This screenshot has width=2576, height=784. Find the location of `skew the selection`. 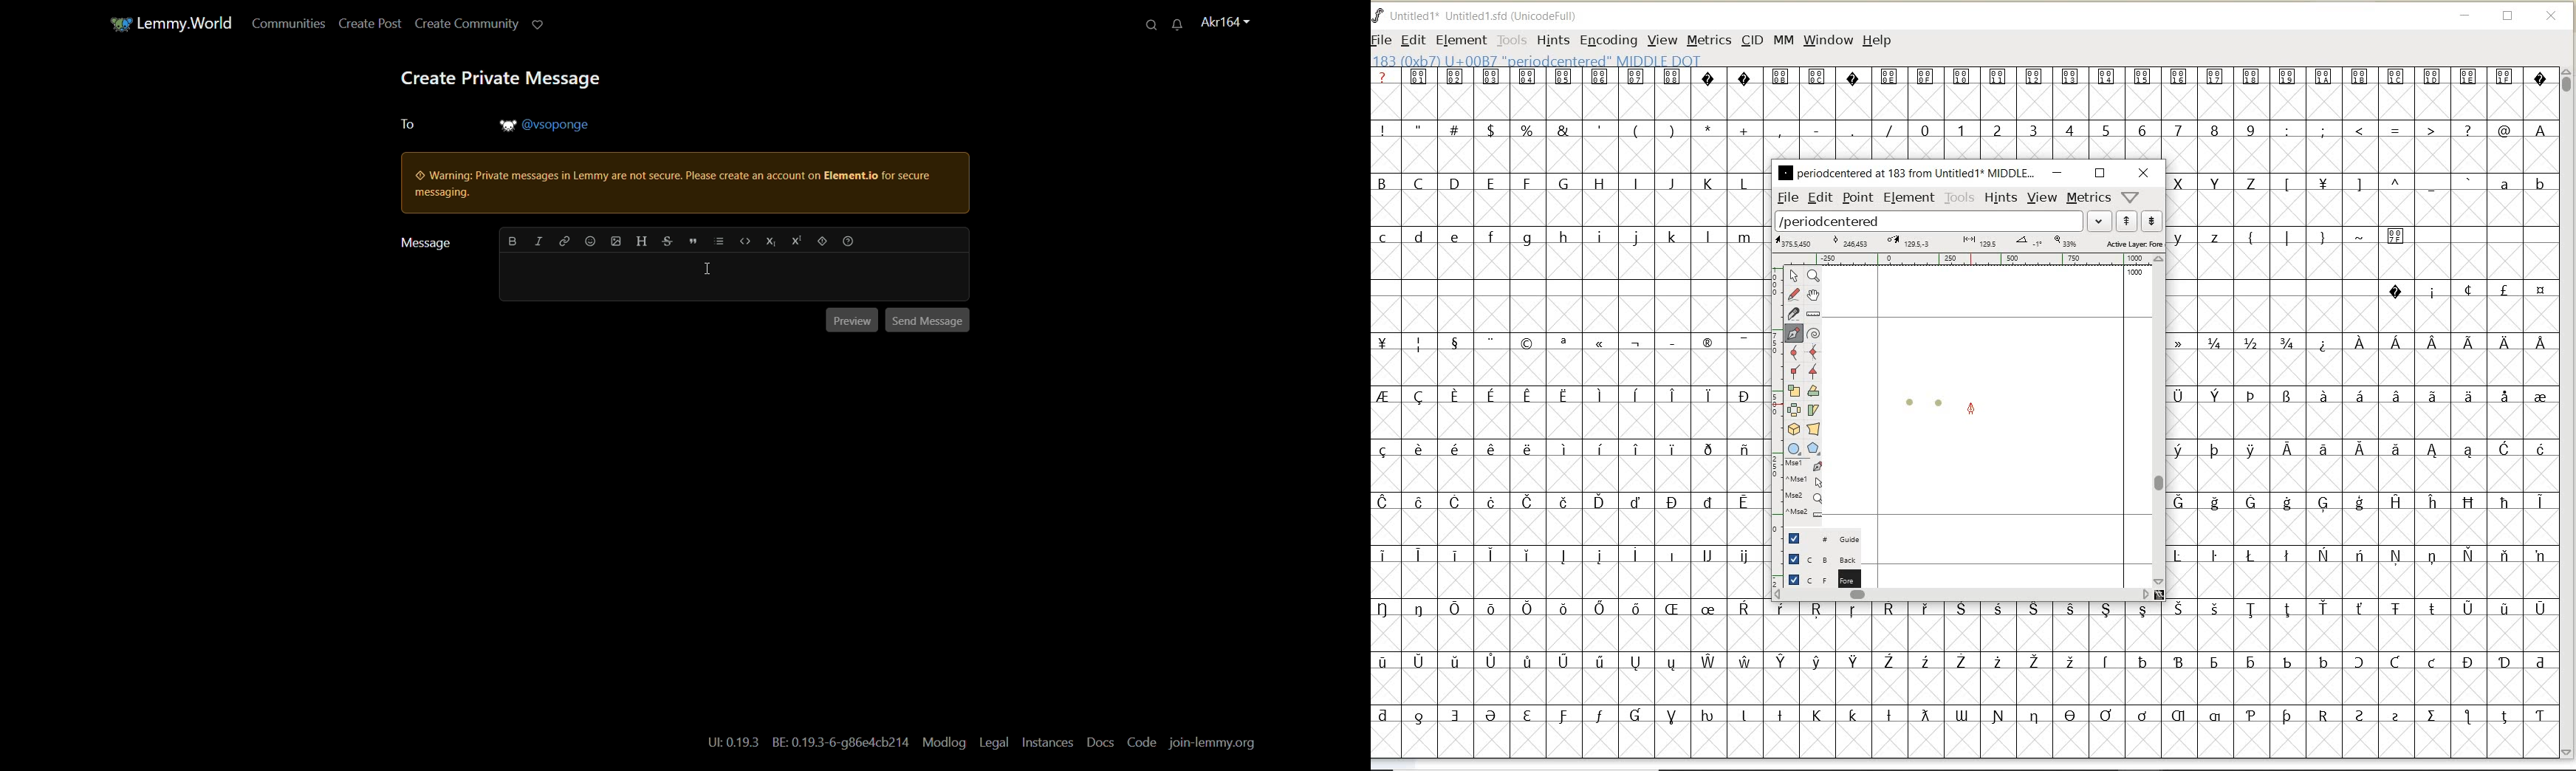

skew the selection is located at coordinates (1814, 408).